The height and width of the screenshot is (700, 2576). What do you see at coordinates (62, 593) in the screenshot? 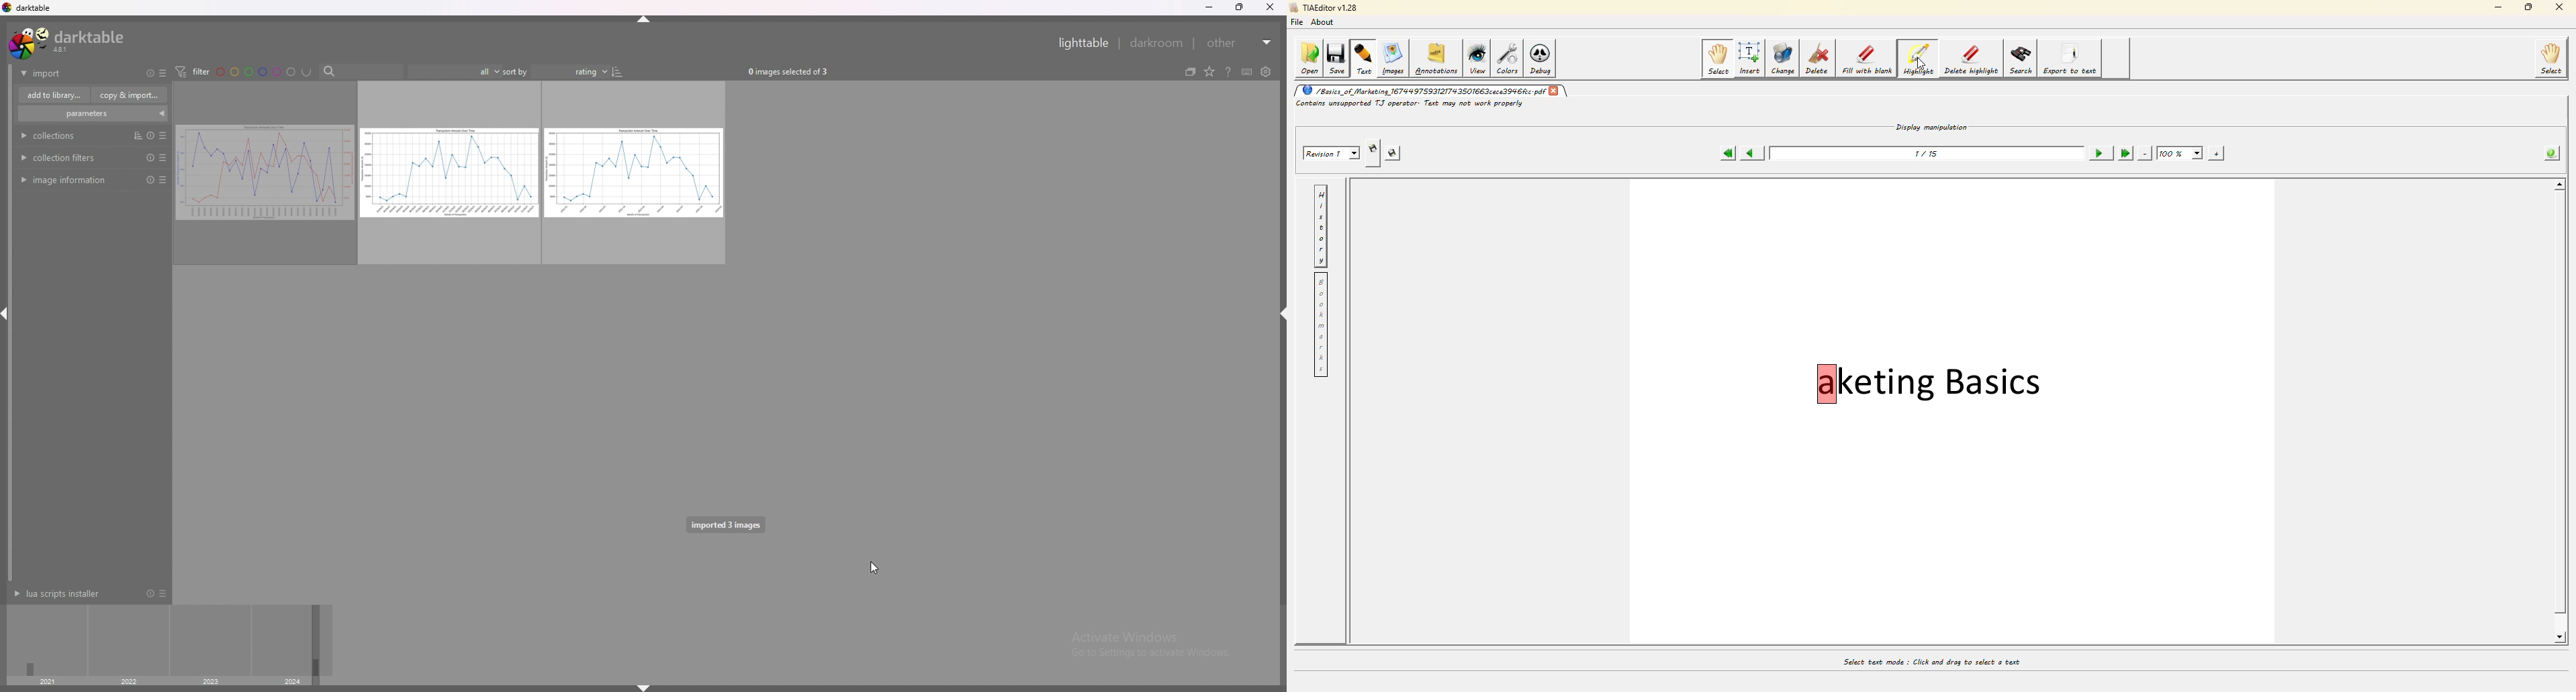
I see `lua scripts installer` at bounding box center [62, 593].